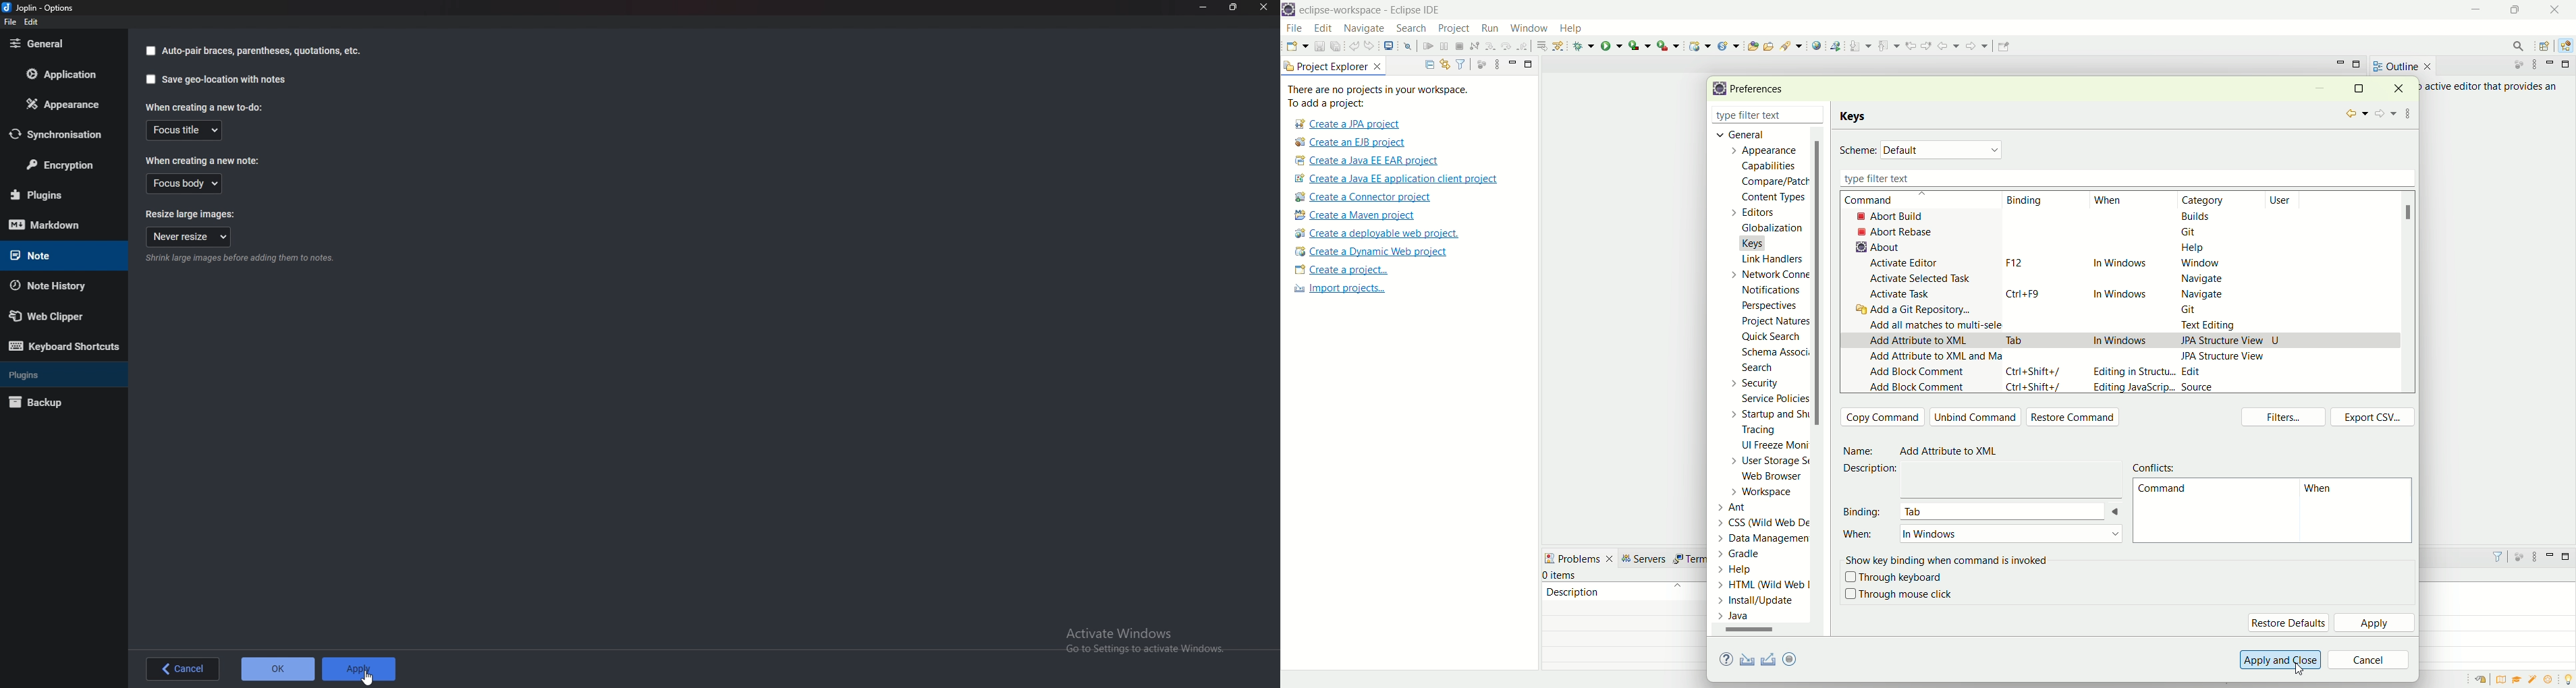  Describe the element at coordinates (1767, 306) in the screenshot. I see `perspectives` at that location.